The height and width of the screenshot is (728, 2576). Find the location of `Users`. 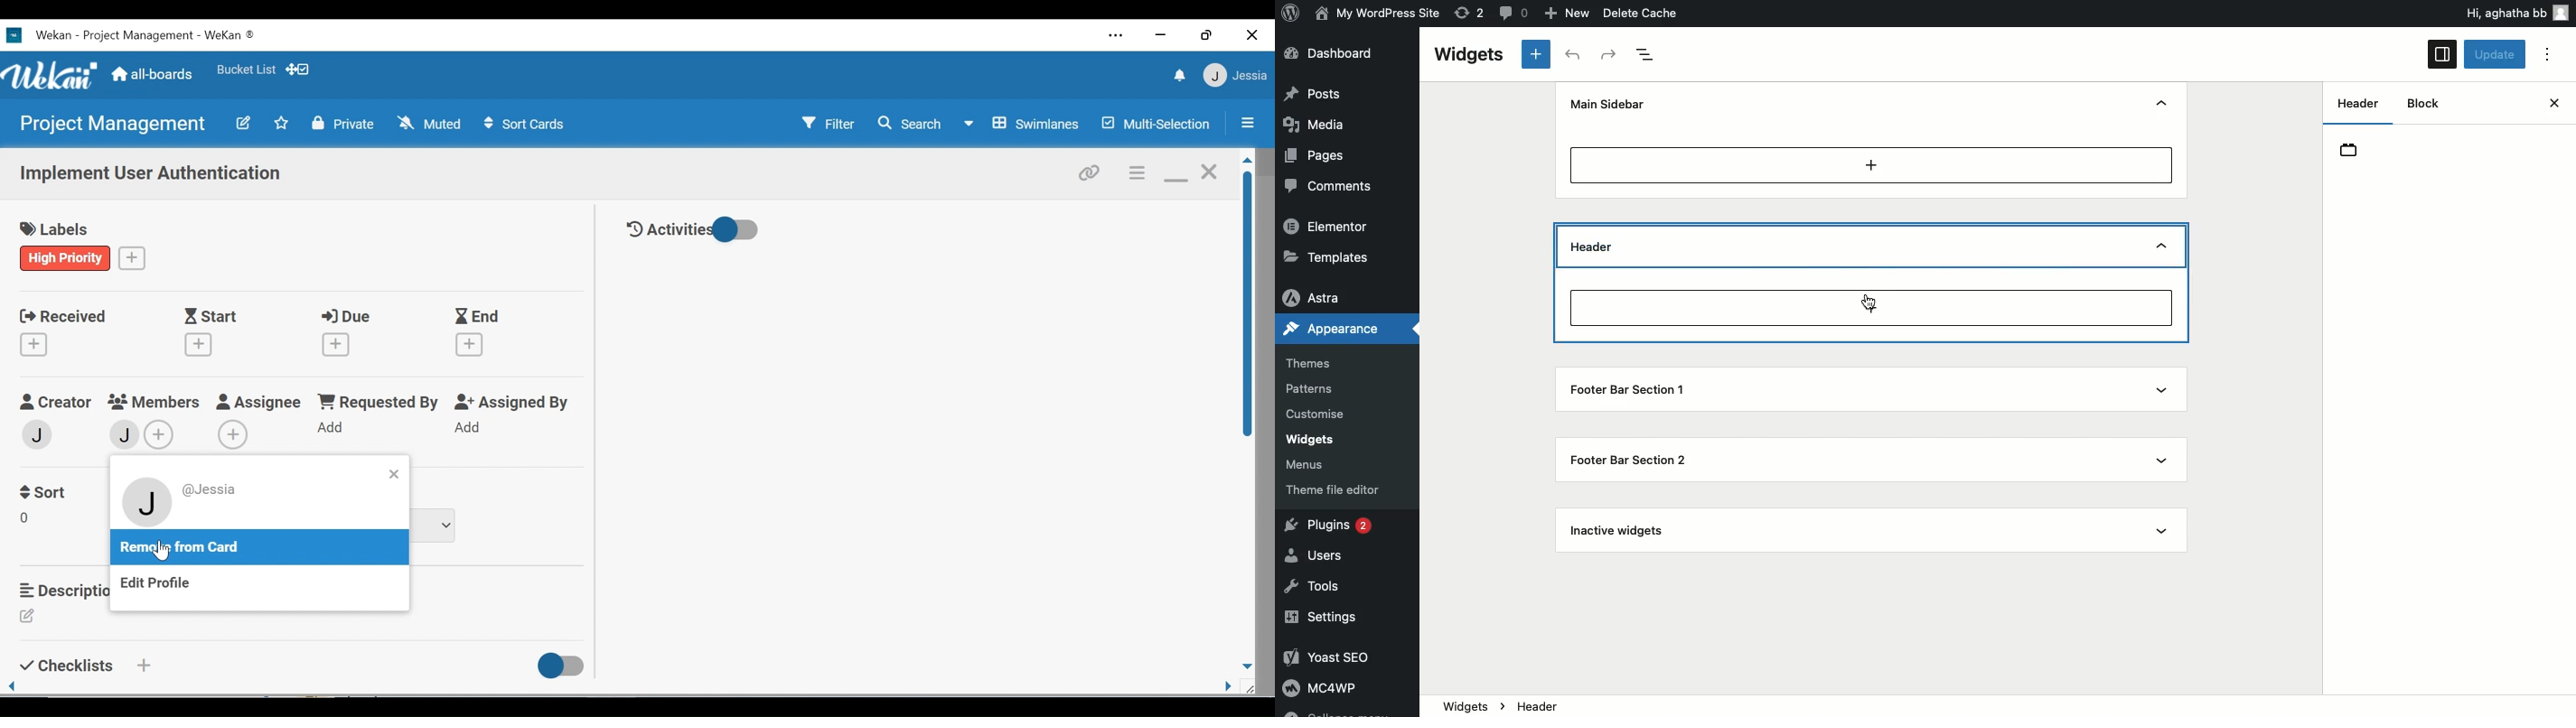

Users is located at coordinates (1318, 554).